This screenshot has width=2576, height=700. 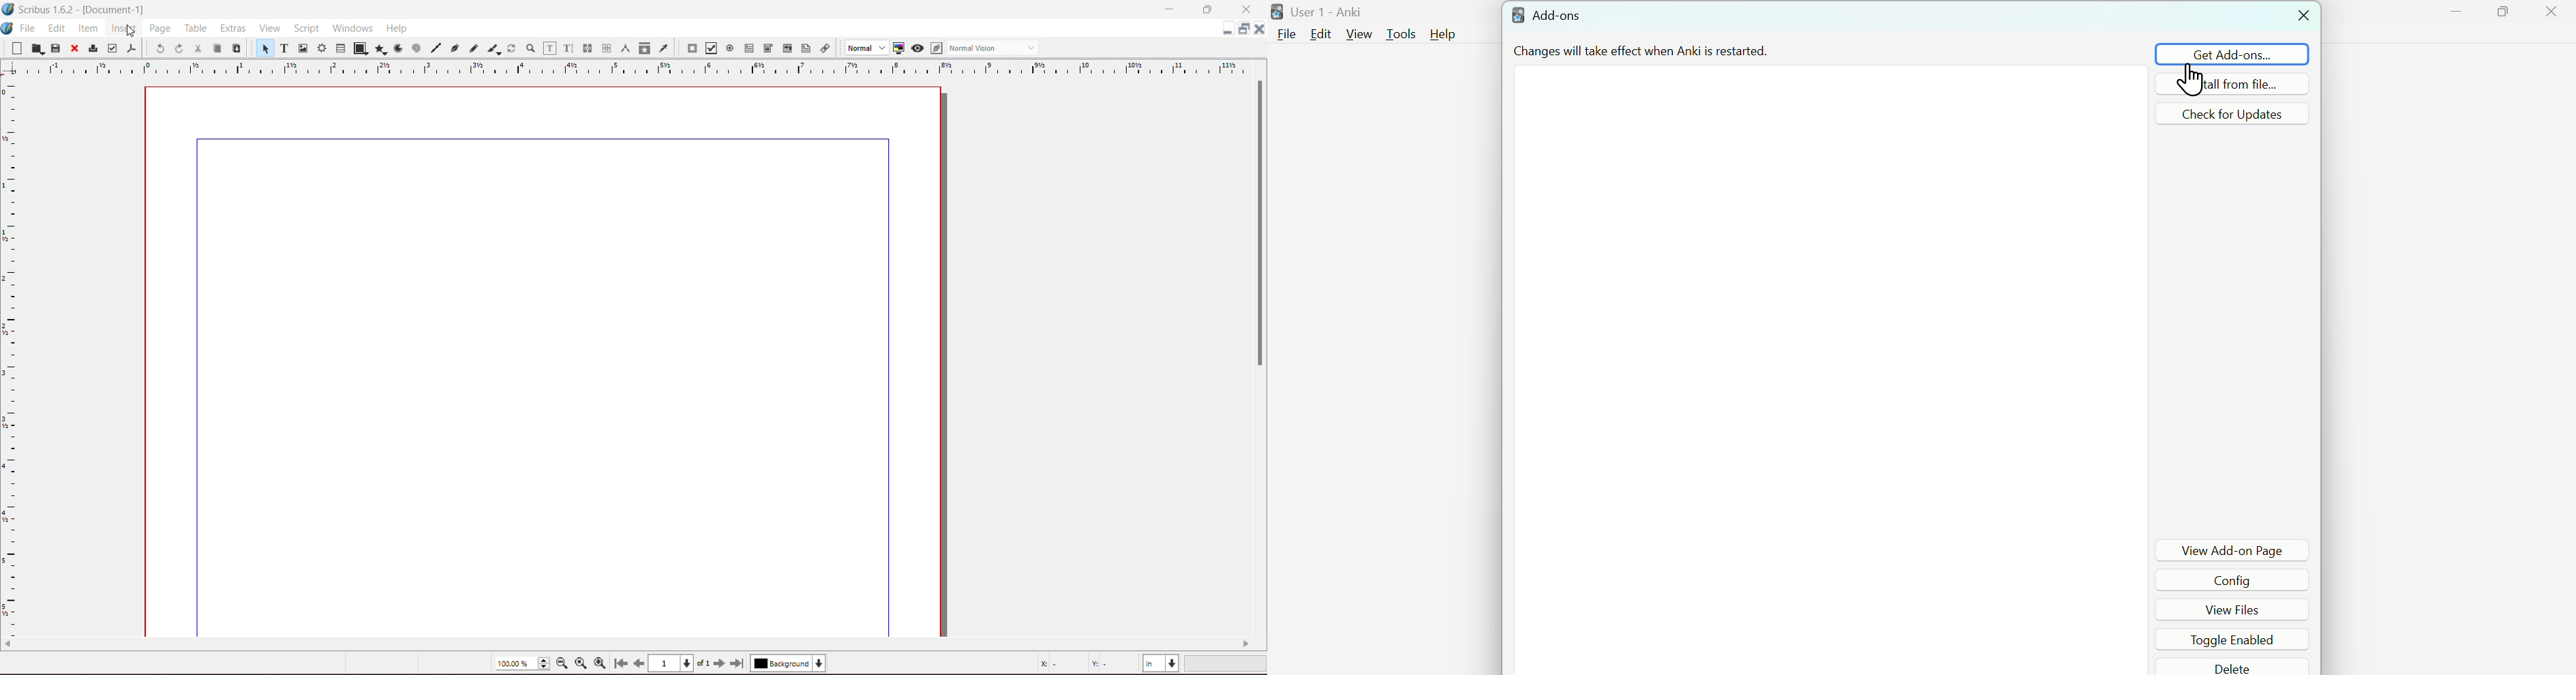 What do you see at coordinates (635, 67) in the screenshot?
I see `Horizontal Ruler` at bounding box center [635, 67].